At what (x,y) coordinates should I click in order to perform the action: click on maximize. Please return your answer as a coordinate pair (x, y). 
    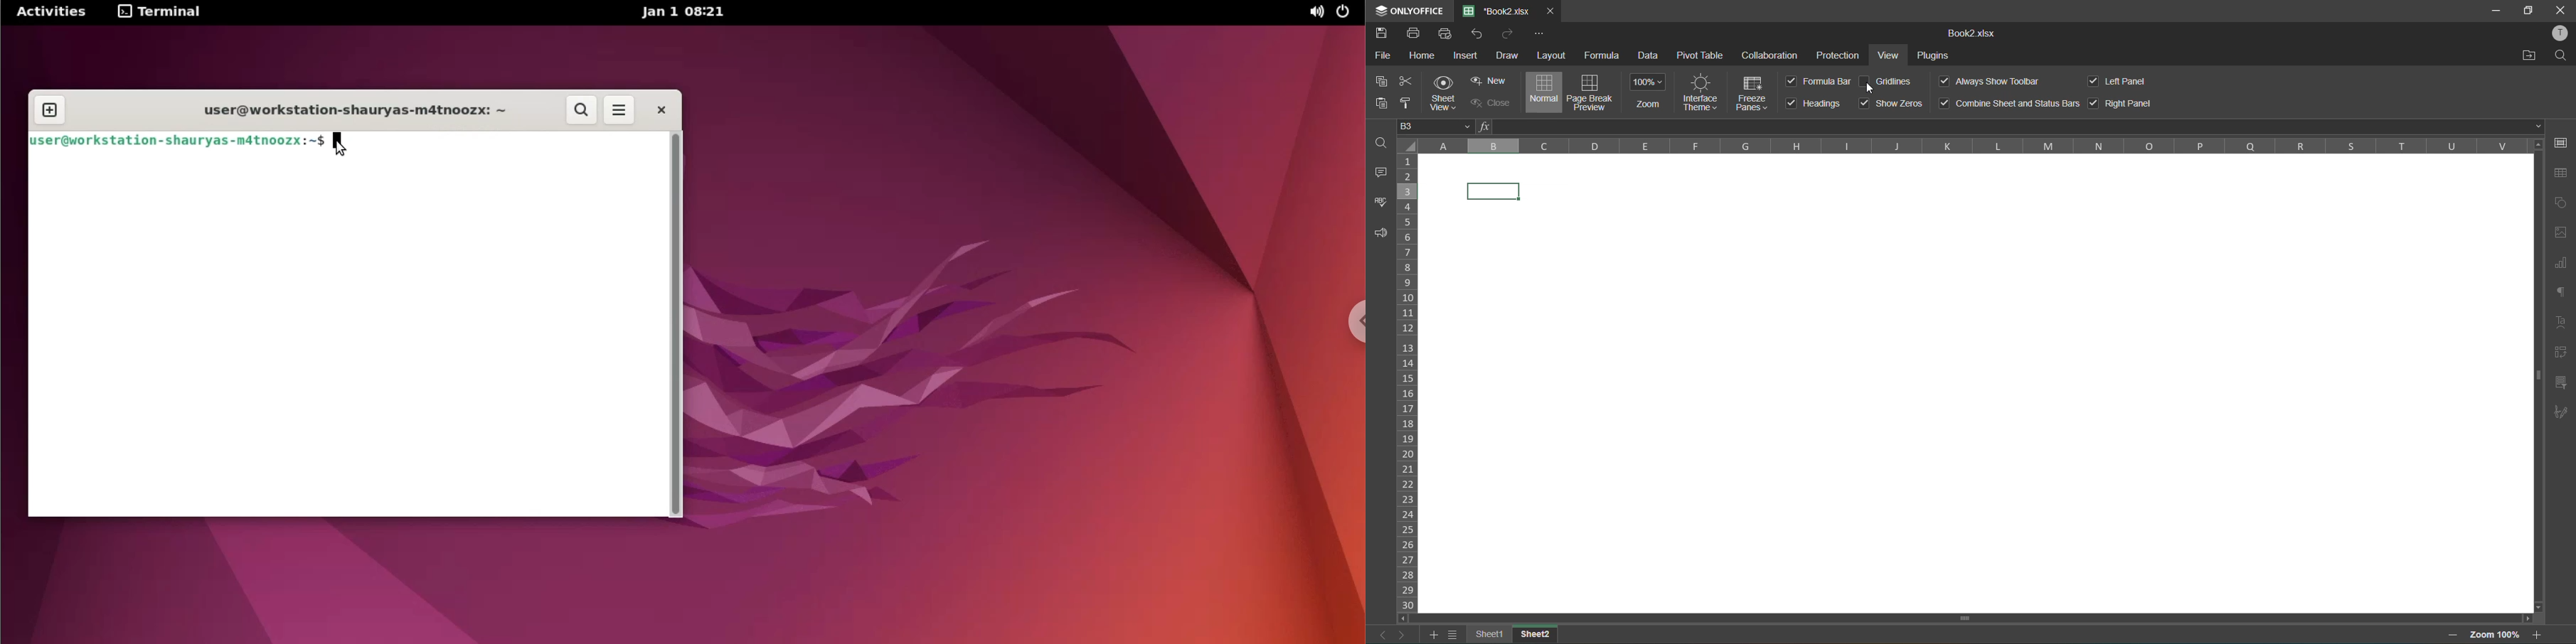
    Looking at the image, I should click on (2531, 11).